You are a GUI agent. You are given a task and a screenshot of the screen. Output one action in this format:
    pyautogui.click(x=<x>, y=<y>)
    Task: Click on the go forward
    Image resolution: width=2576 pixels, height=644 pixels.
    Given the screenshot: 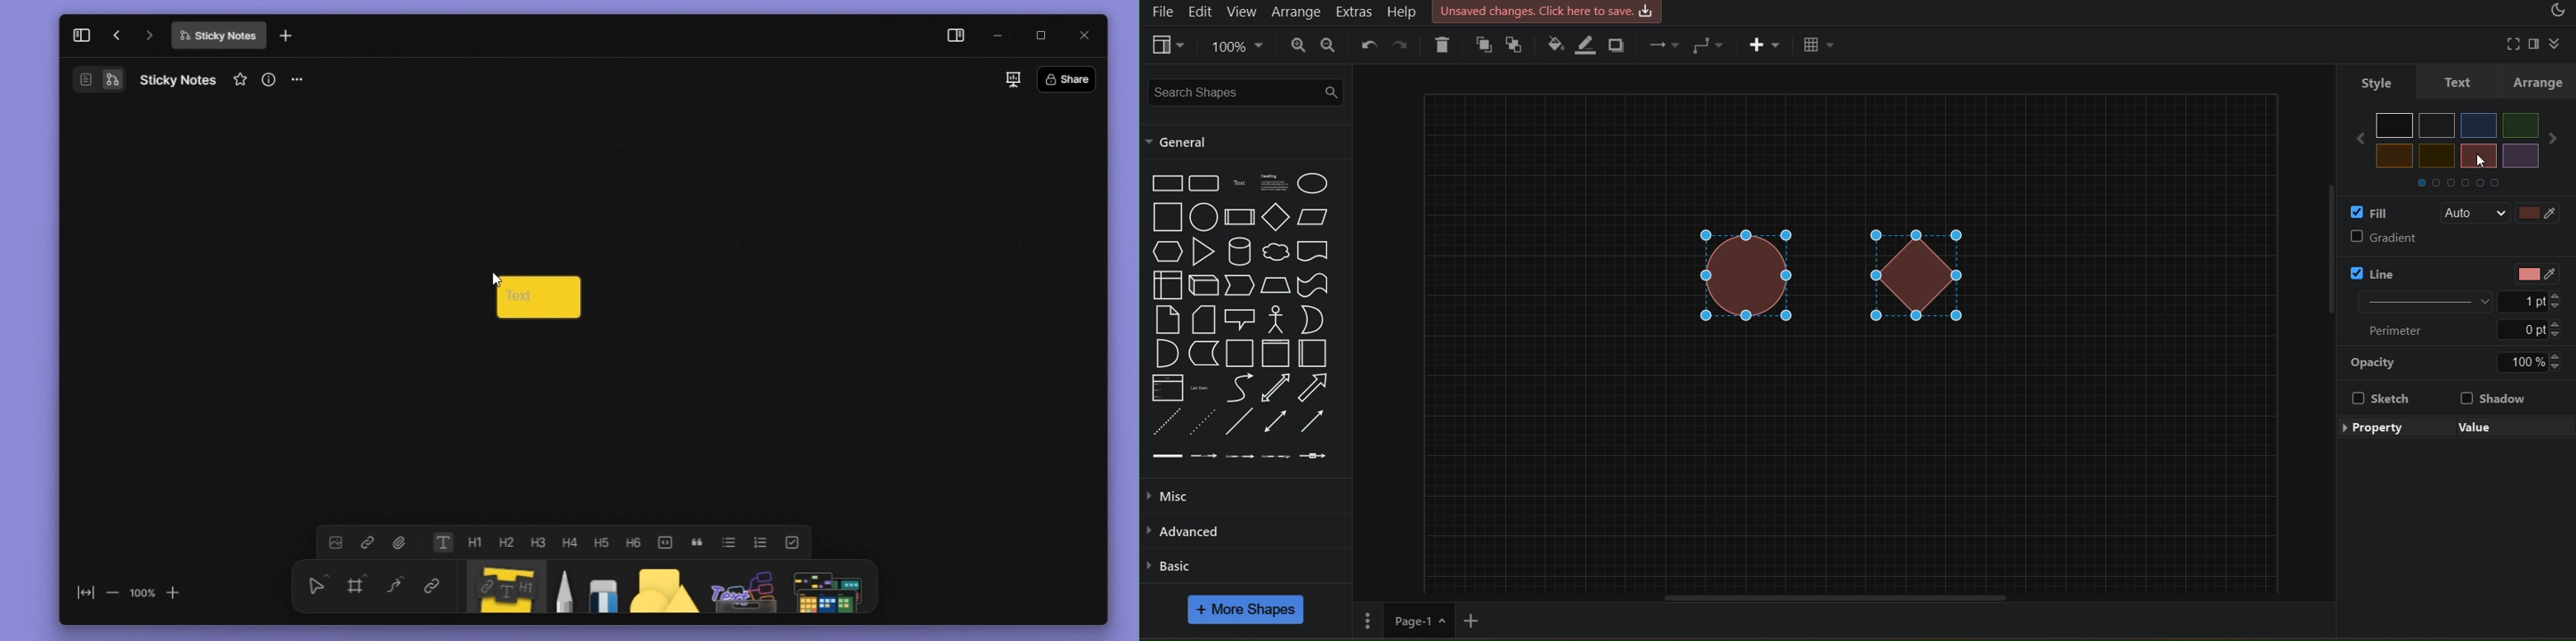 What is the action you would take?
    pyautogui.click(x=146, y=39)
    